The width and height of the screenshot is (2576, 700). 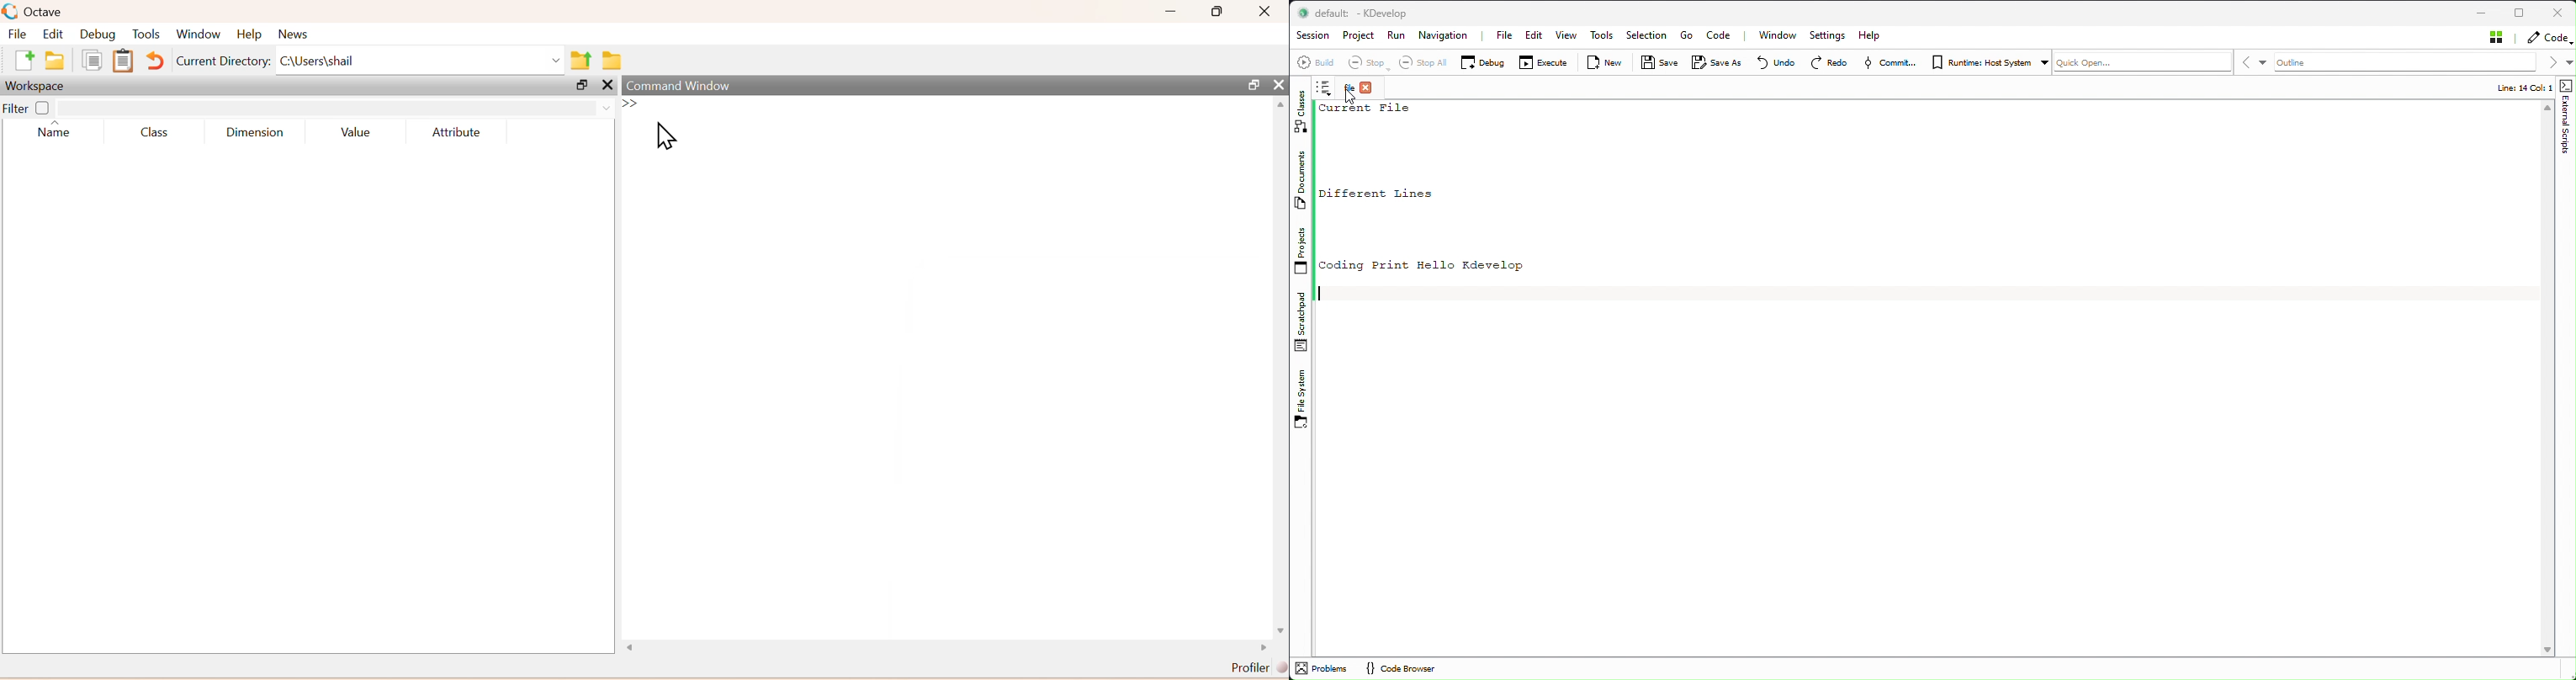 What do you see at coordinates (1265, 11) in the screenshot?
I see `Close` at bounding box center [1265, 11].